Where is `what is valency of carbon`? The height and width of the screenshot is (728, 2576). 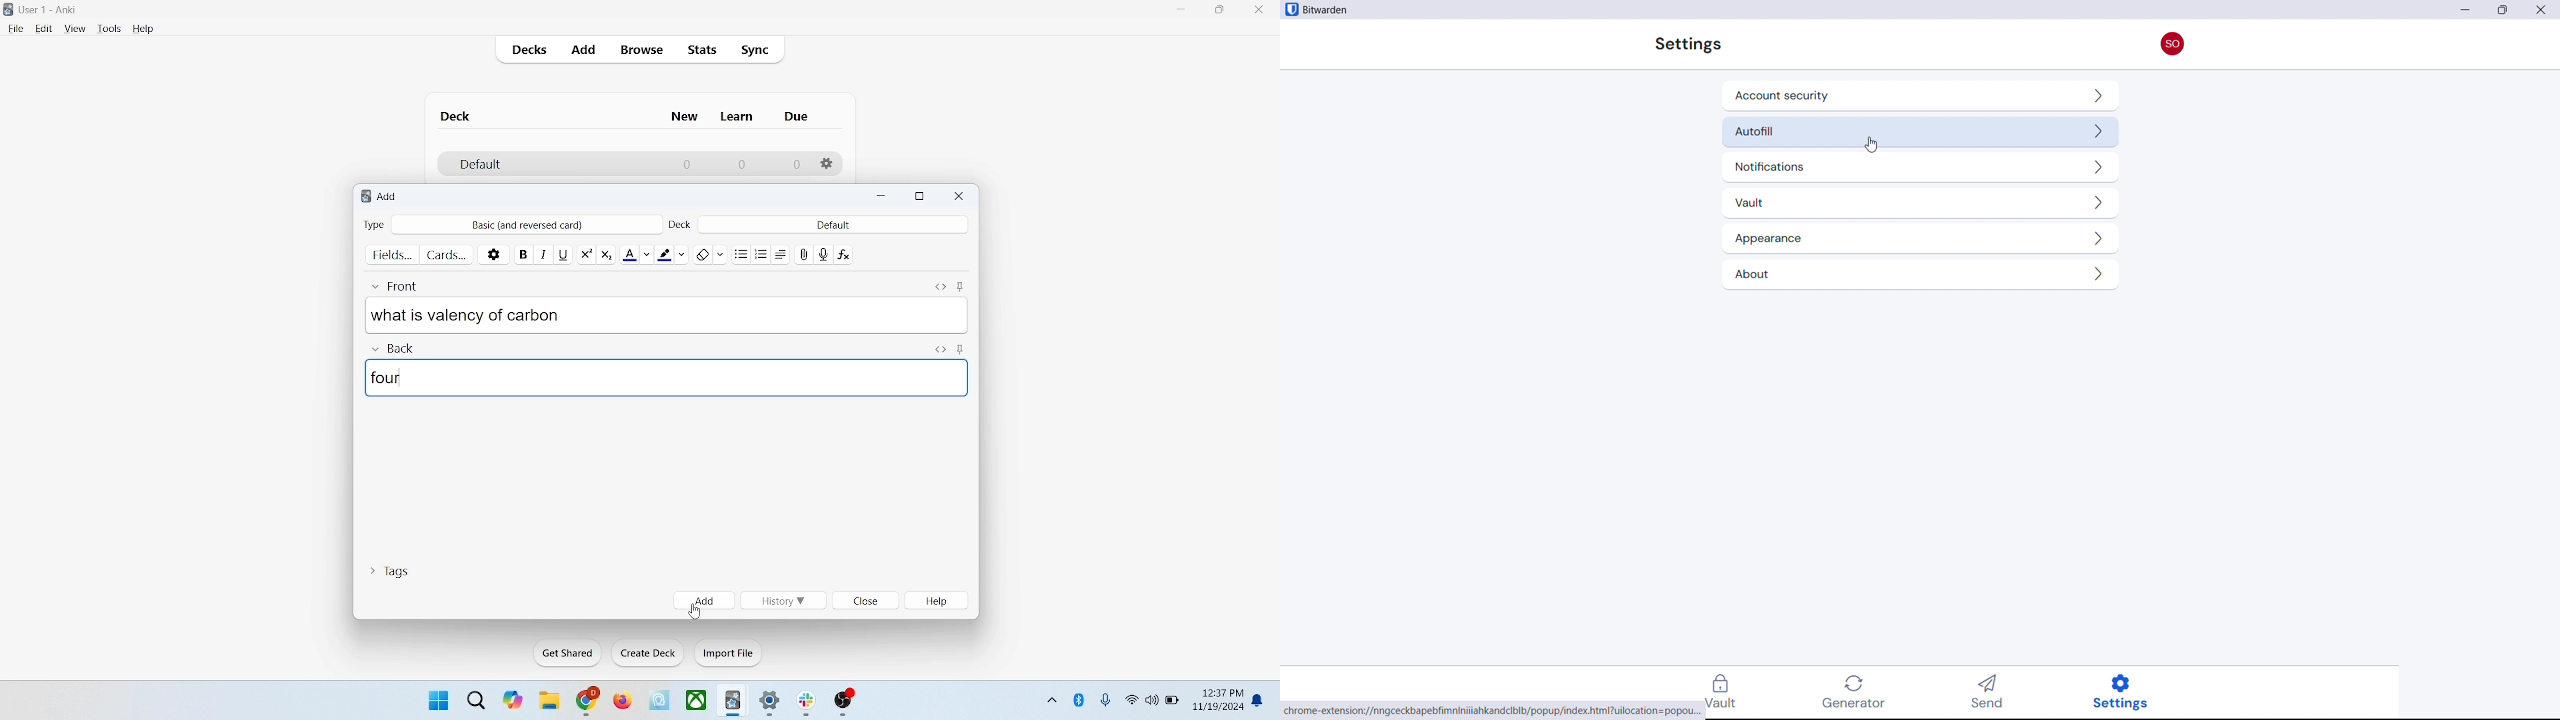 what is valency of carbon is located at coordinates (667, 314).